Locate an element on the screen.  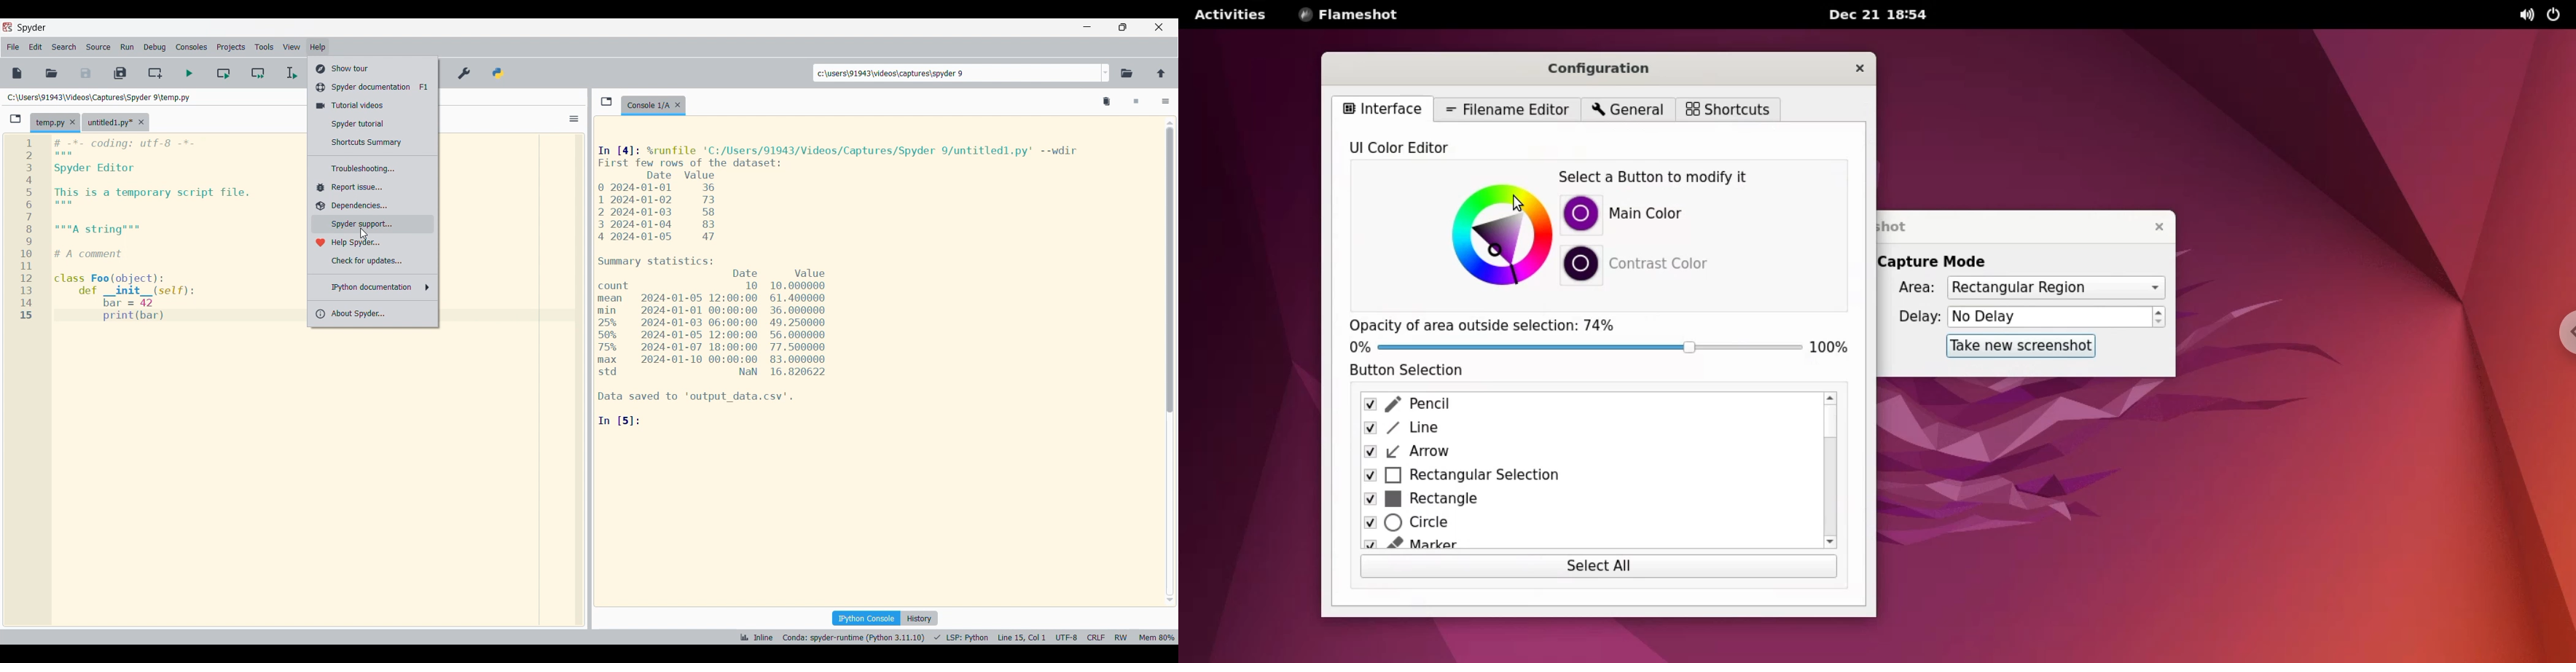
Browse tabs is located at coordinates (15, 119).